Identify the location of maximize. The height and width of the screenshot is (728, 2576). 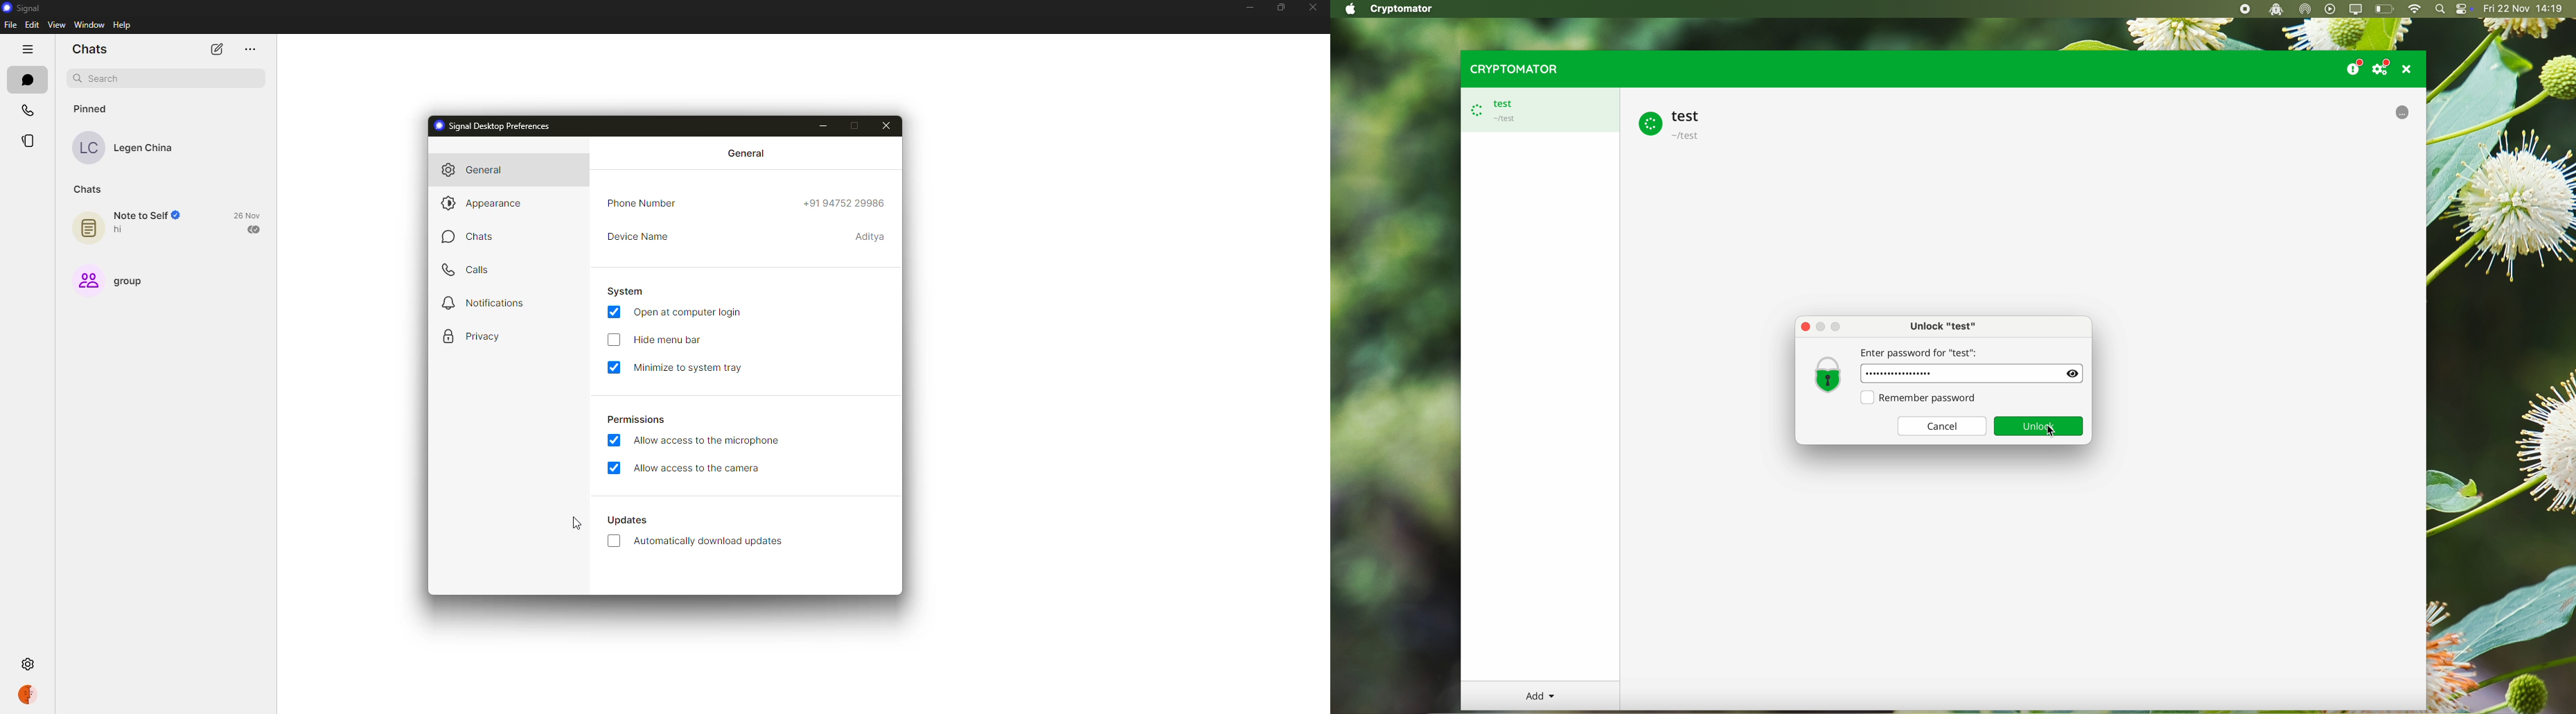
(1278, 8).